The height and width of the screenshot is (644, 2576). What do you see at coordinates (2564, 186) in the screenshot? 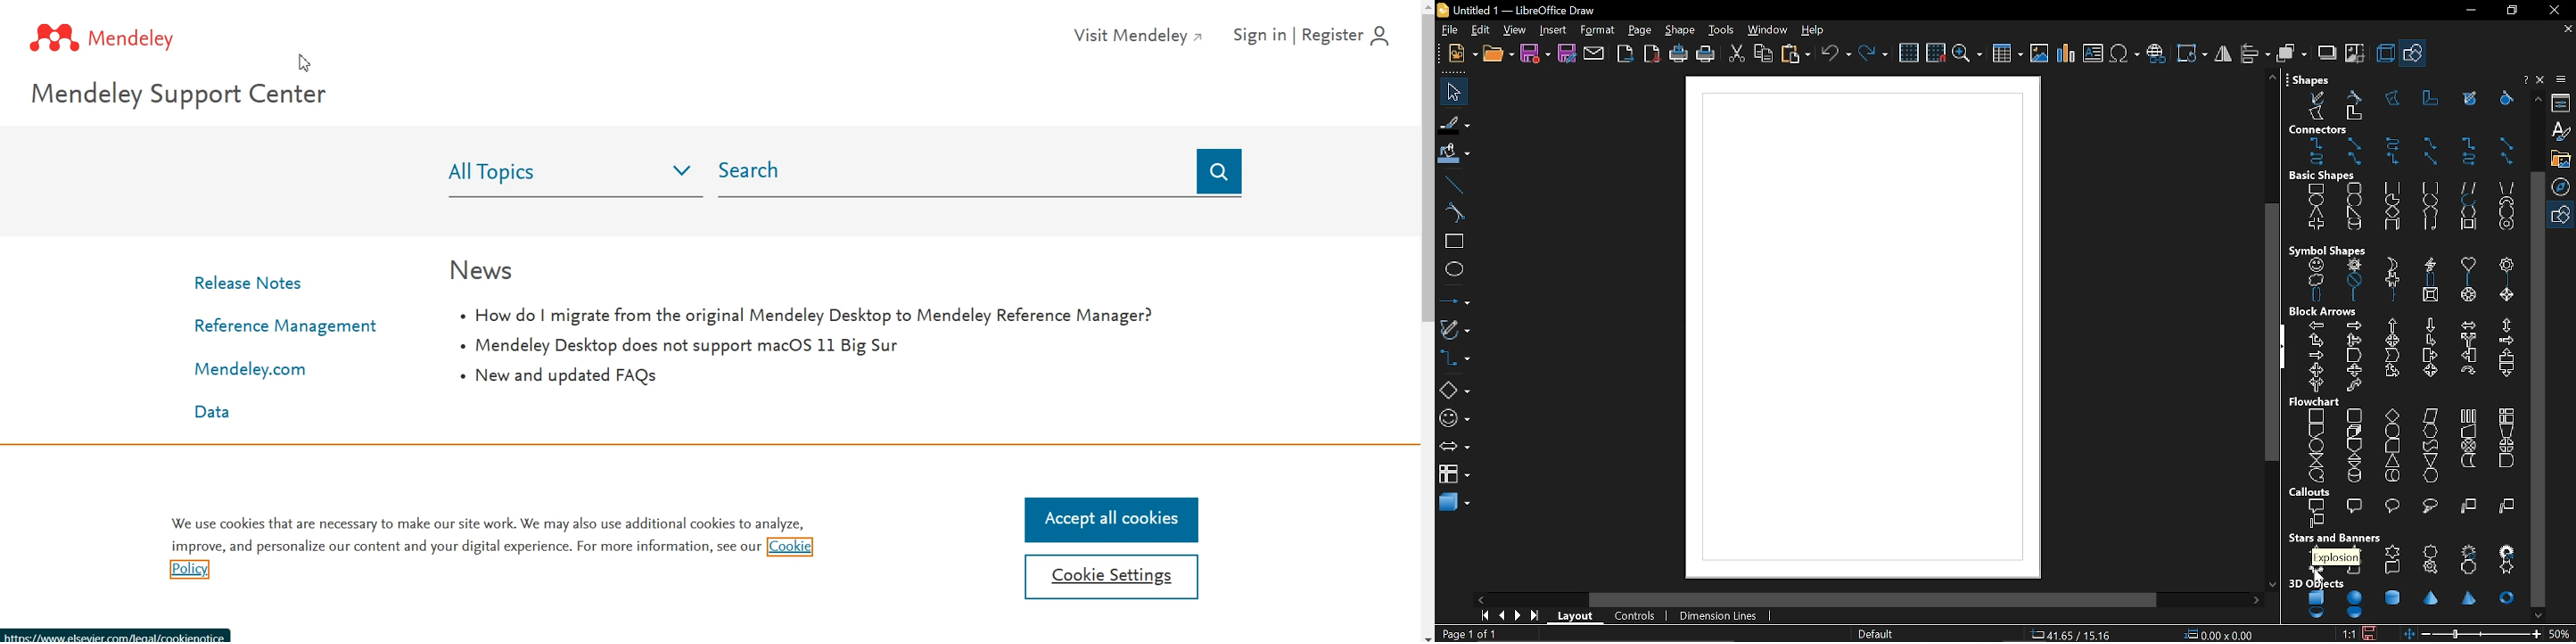
I see `Navigator` at bounding box center [2564, 186].